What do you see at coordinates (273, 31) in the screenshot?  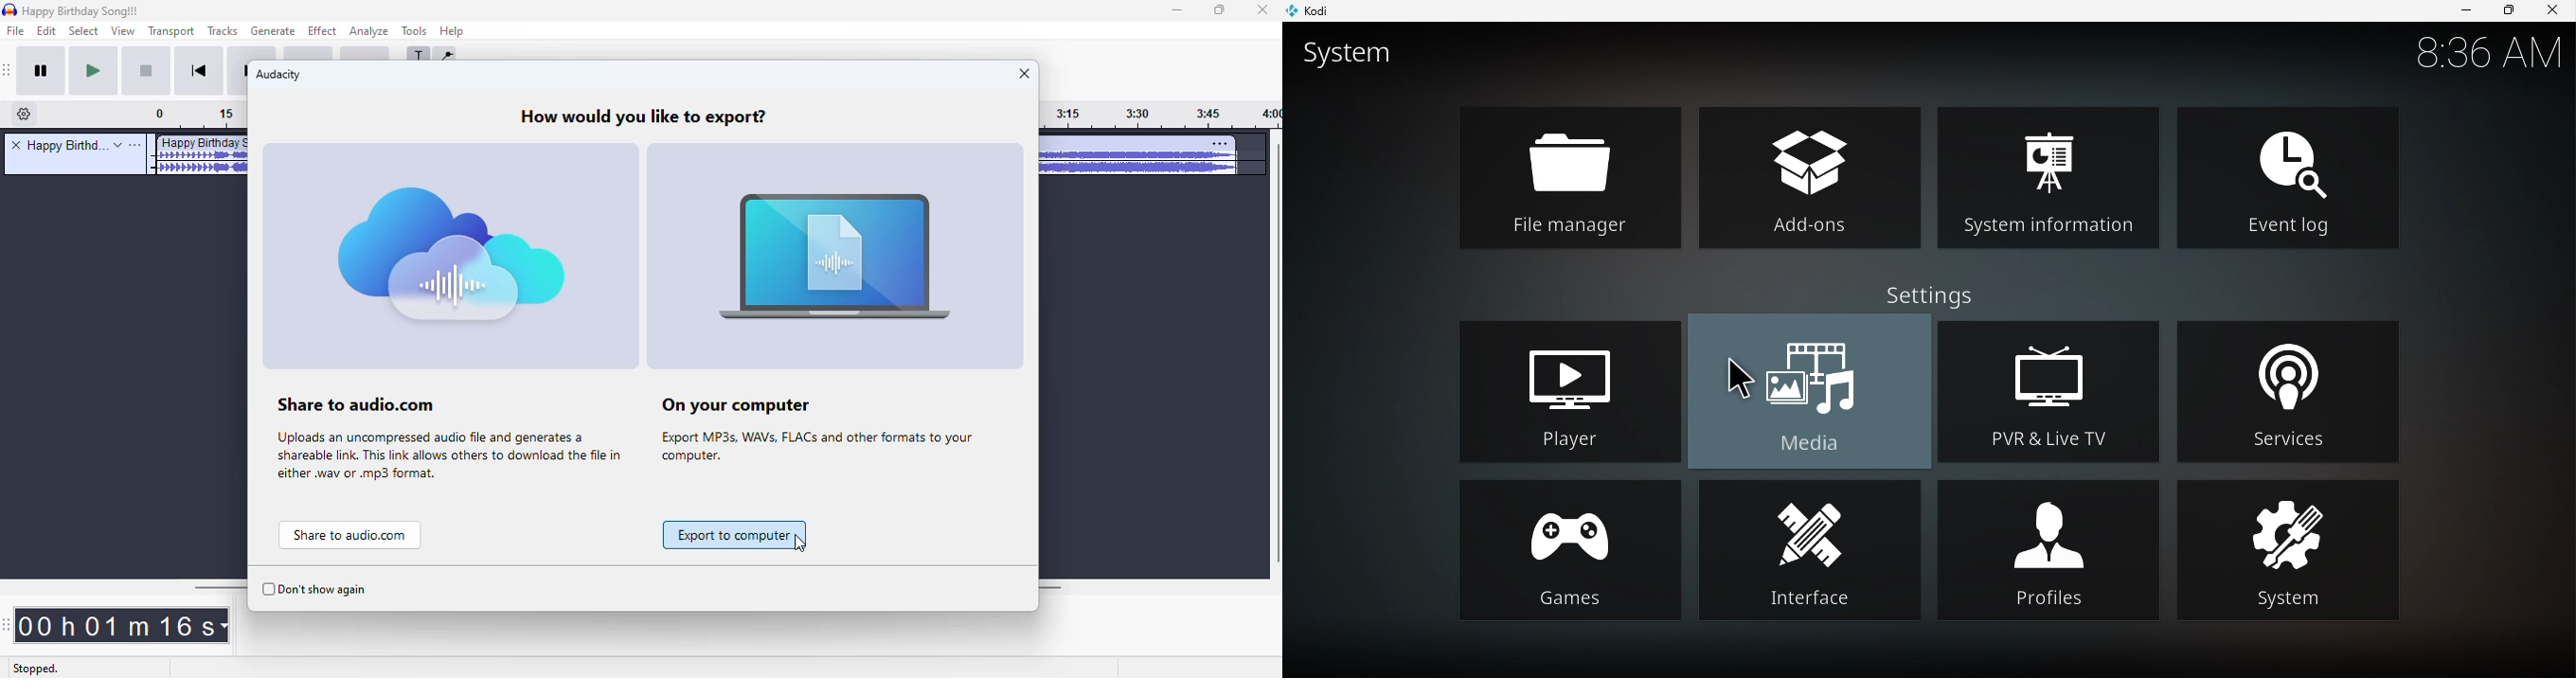 I see `generate` at bounding box center [273, 31].